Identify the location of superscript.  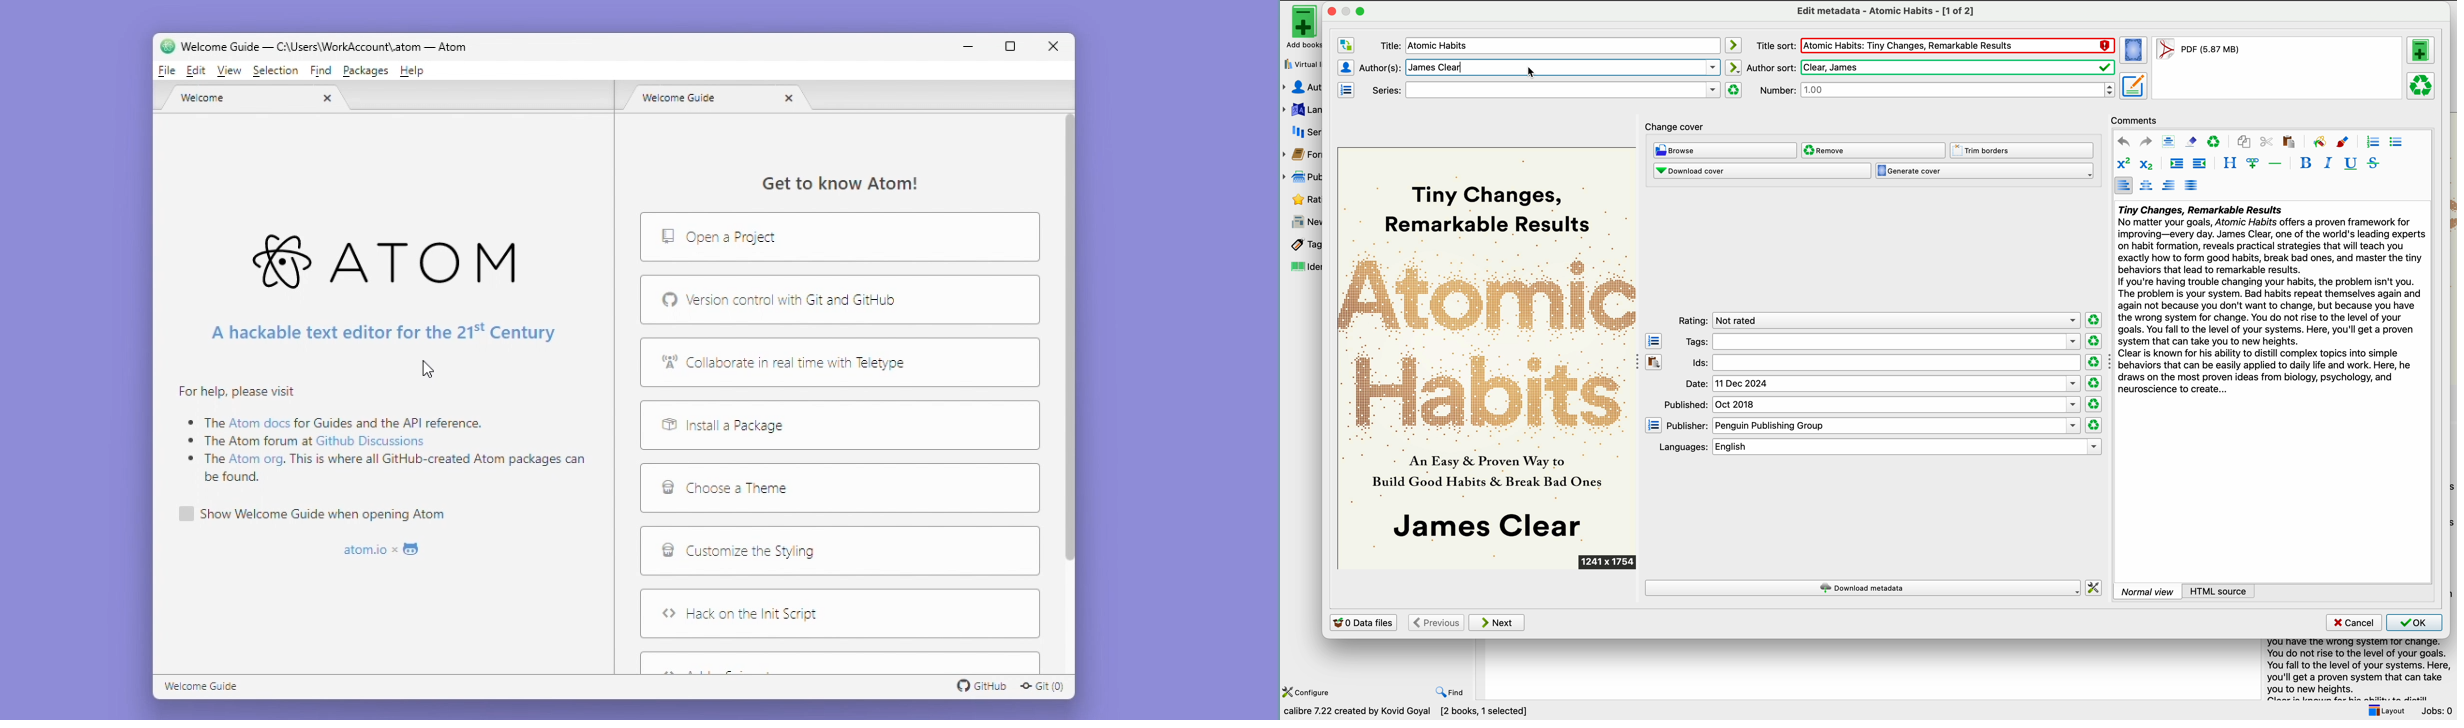
(2123, 164).